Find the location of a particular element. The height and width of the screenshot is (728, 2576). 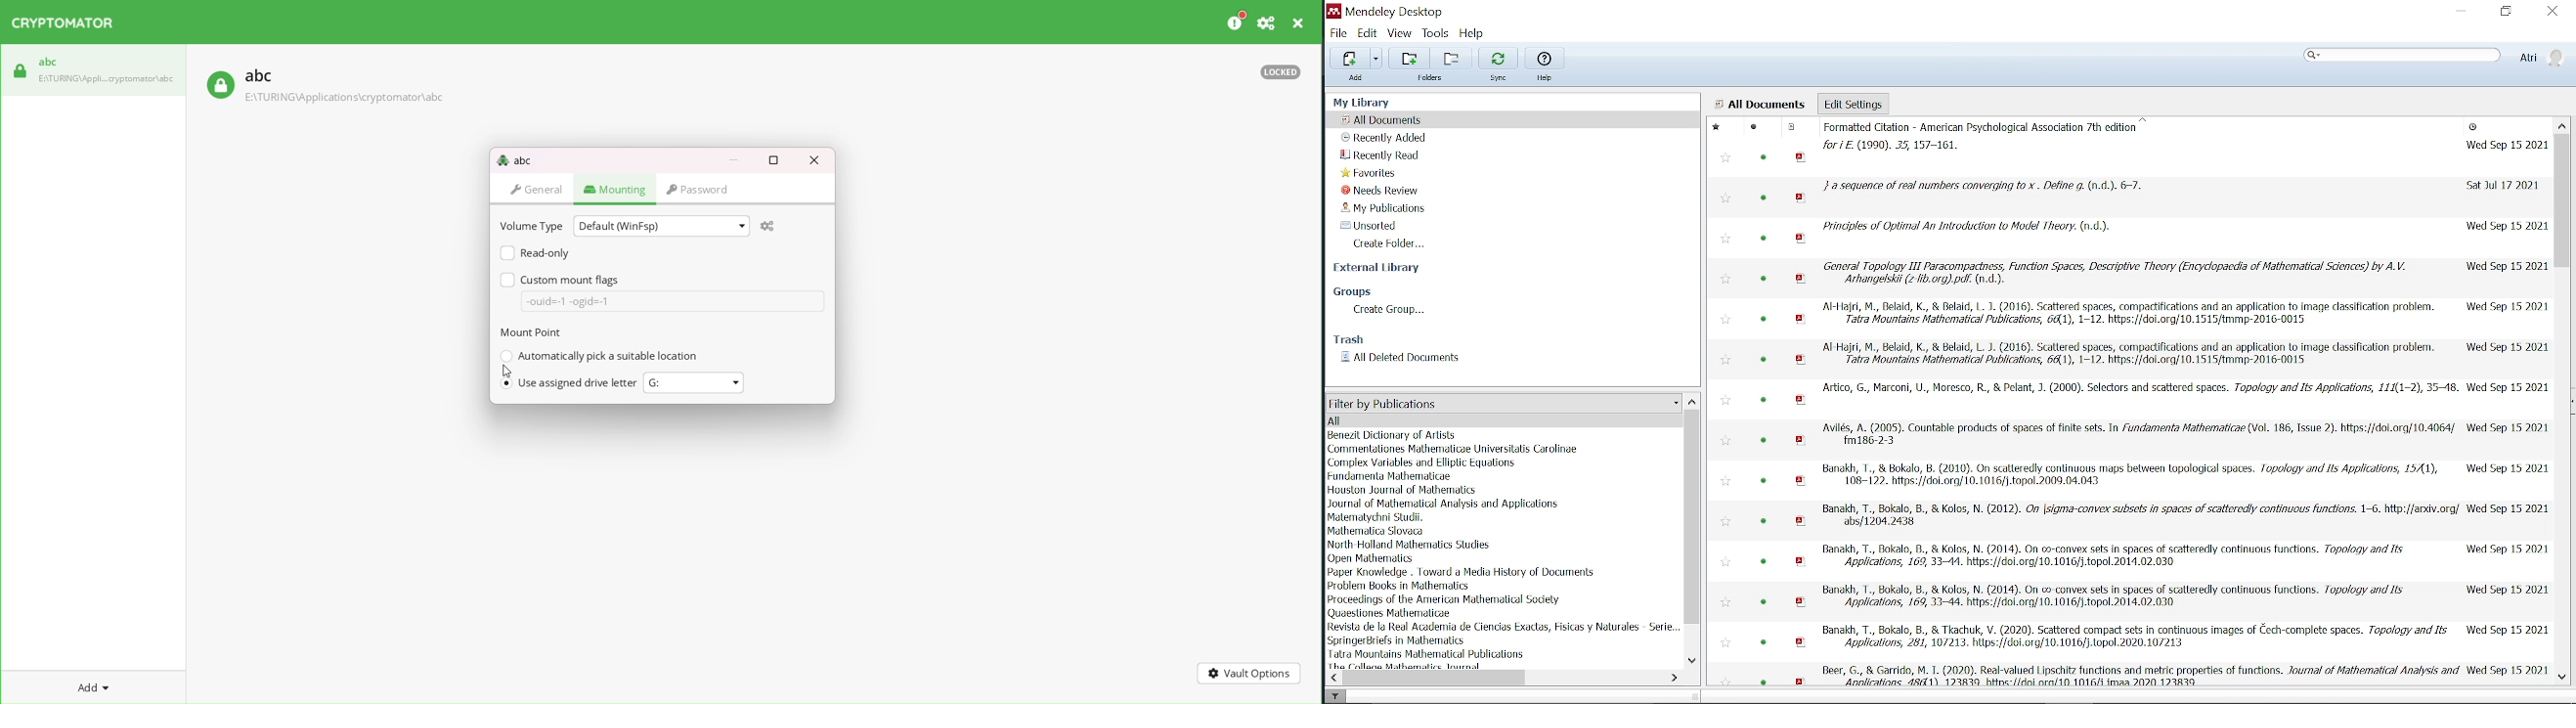

Tools is located at coordinates (1435, 32).